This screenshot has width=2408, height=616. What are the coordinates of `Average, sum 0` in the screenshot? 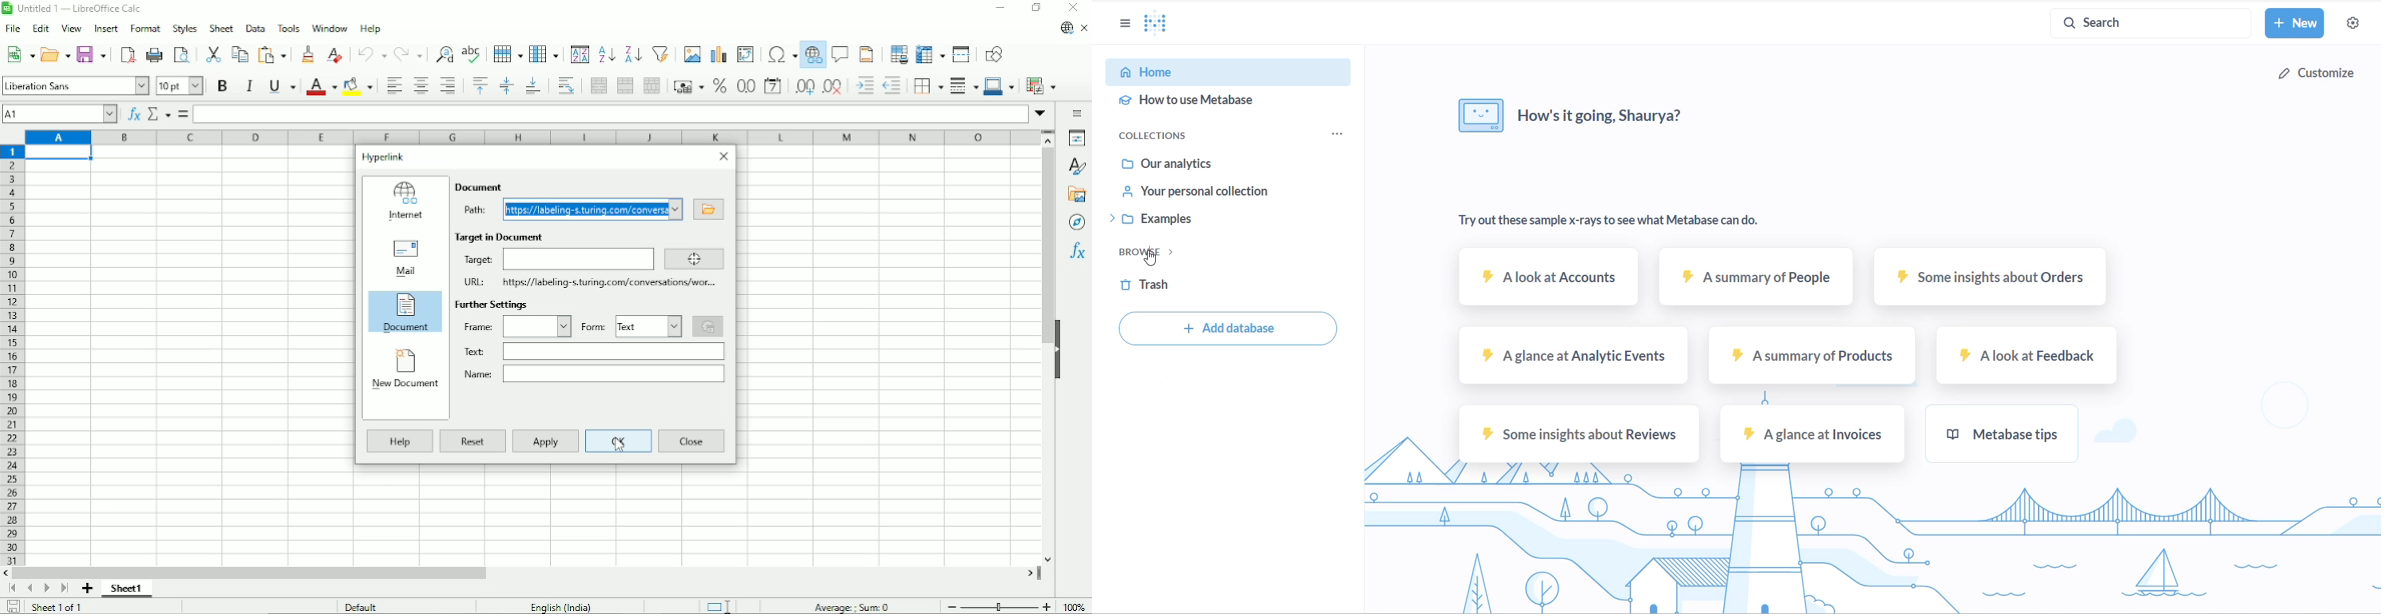 It's located at (854, 607).